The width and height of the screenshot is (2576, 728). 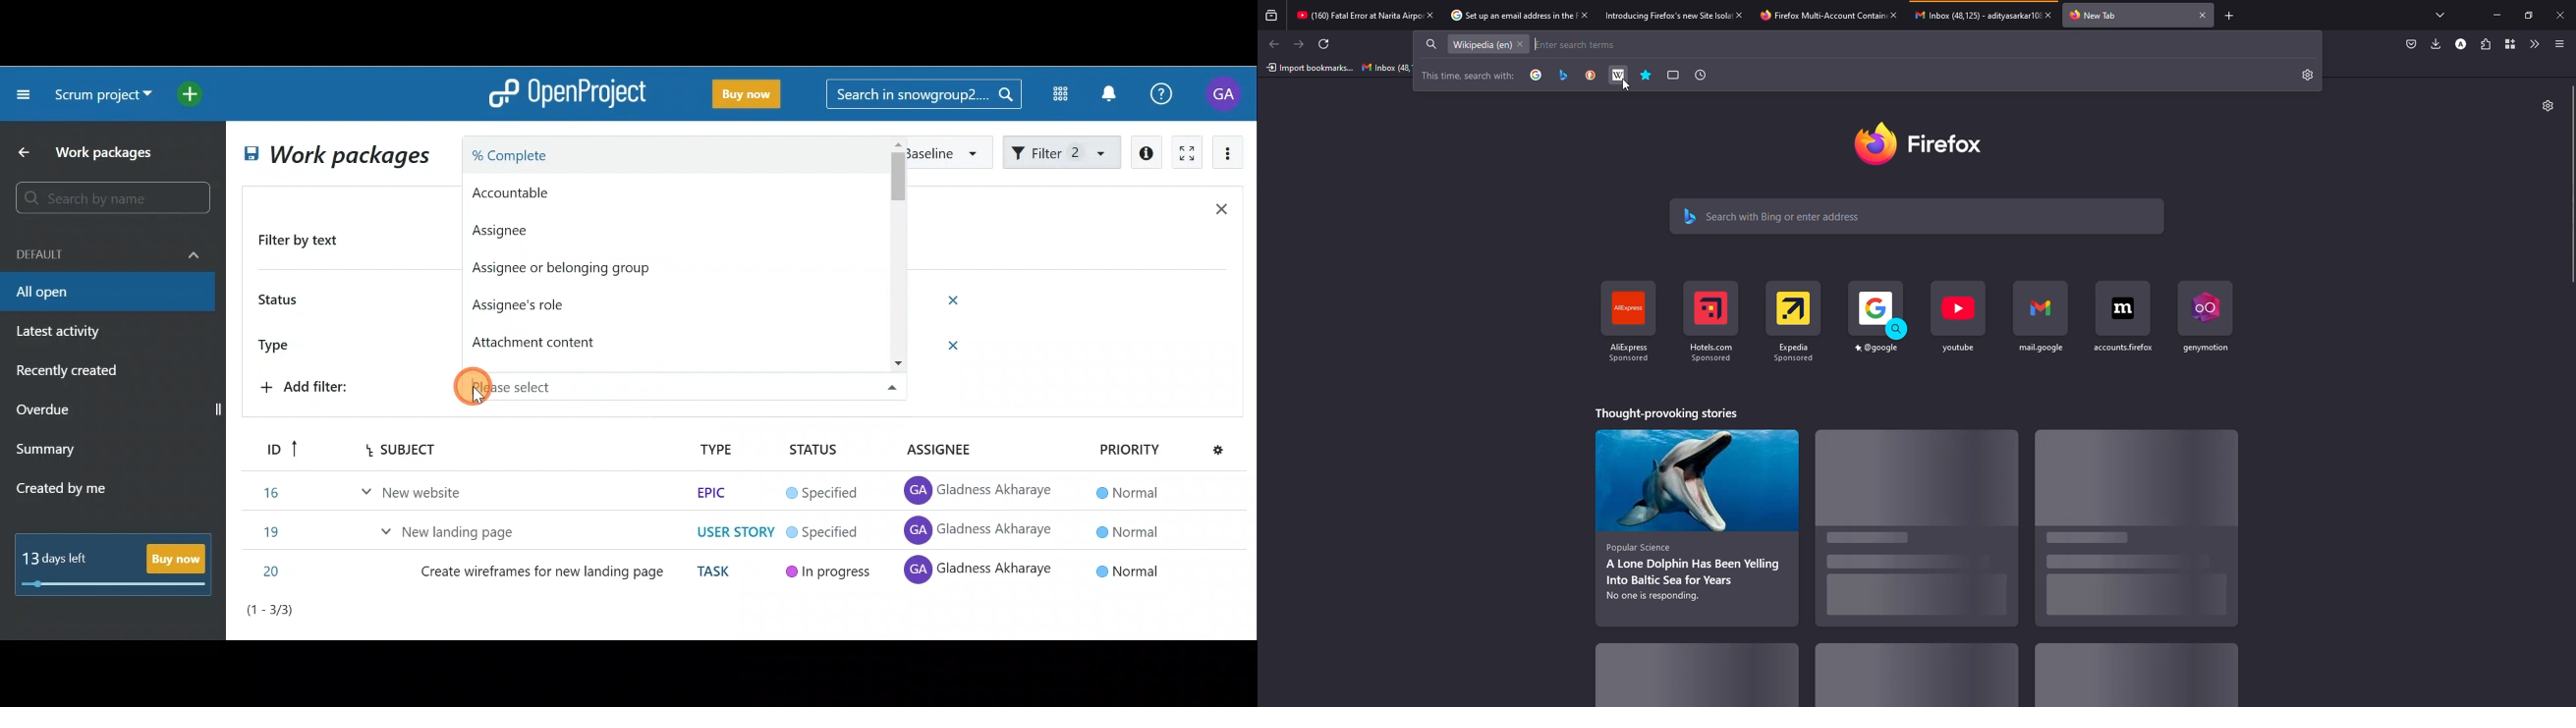 What do you see at coordinates (1671, 413) in the screenshot?
I see `stories` at bounding box center [1671, 413].